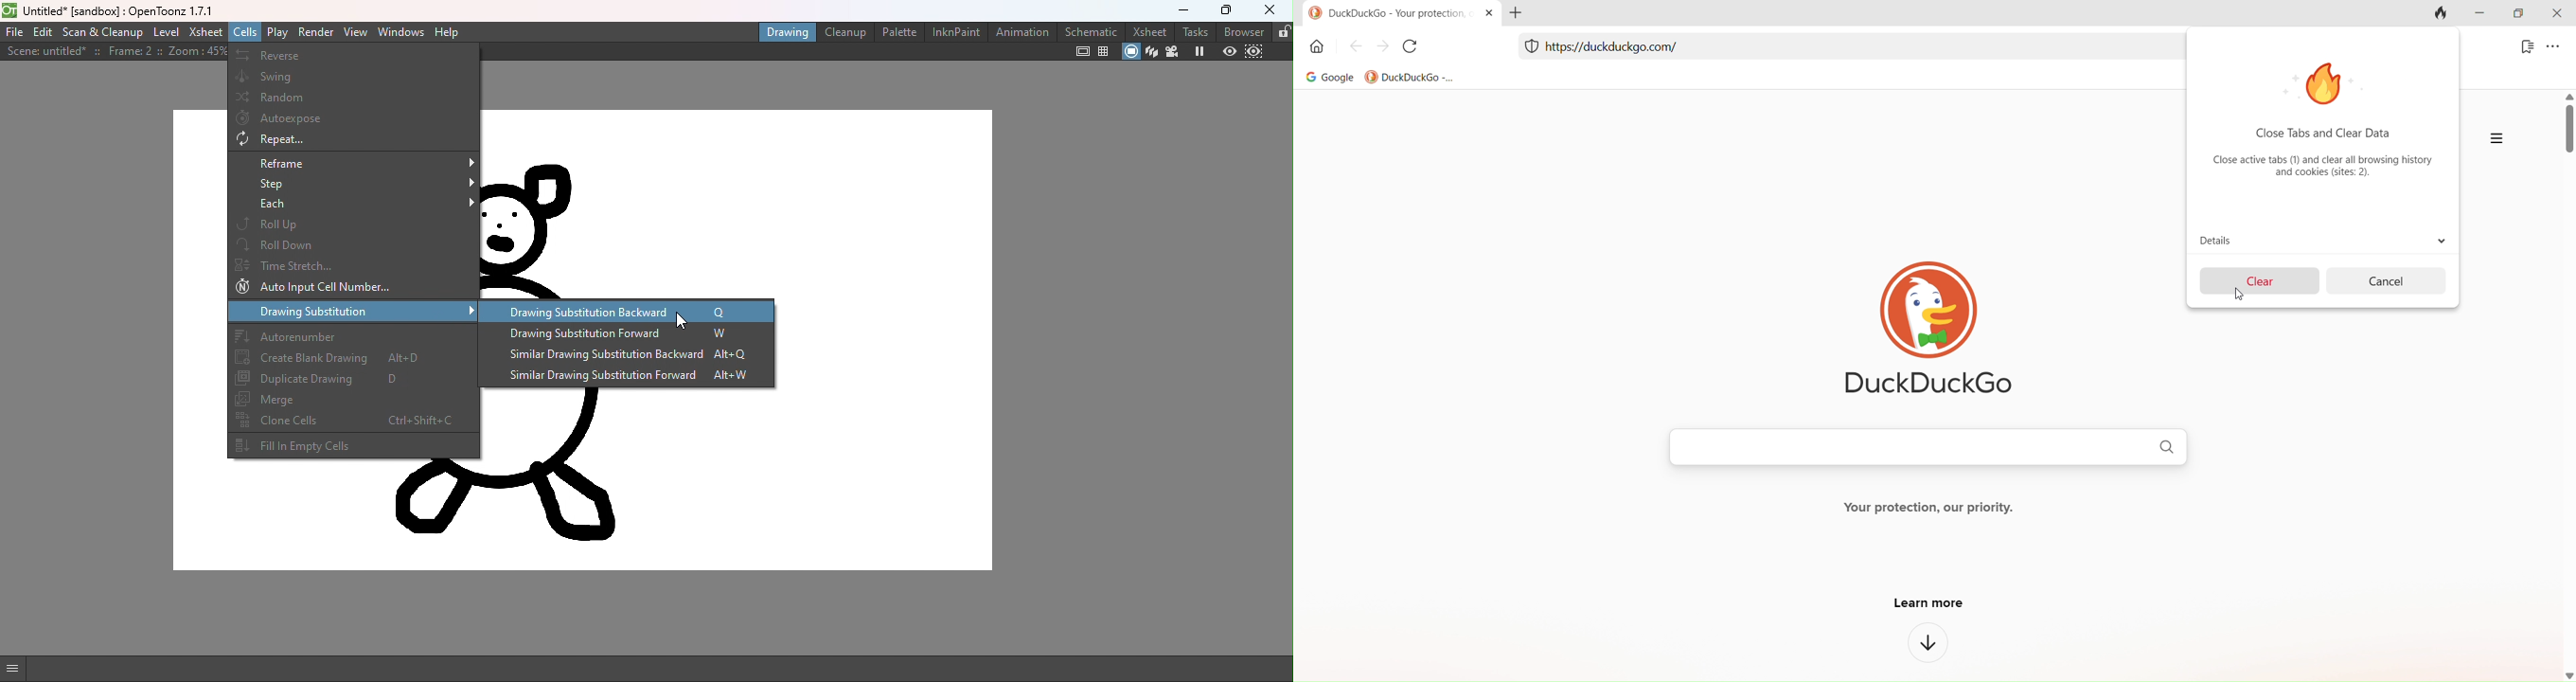 This screenshot has width=2576, height=700. I want to click on open toonz logo, so click(9, 13).